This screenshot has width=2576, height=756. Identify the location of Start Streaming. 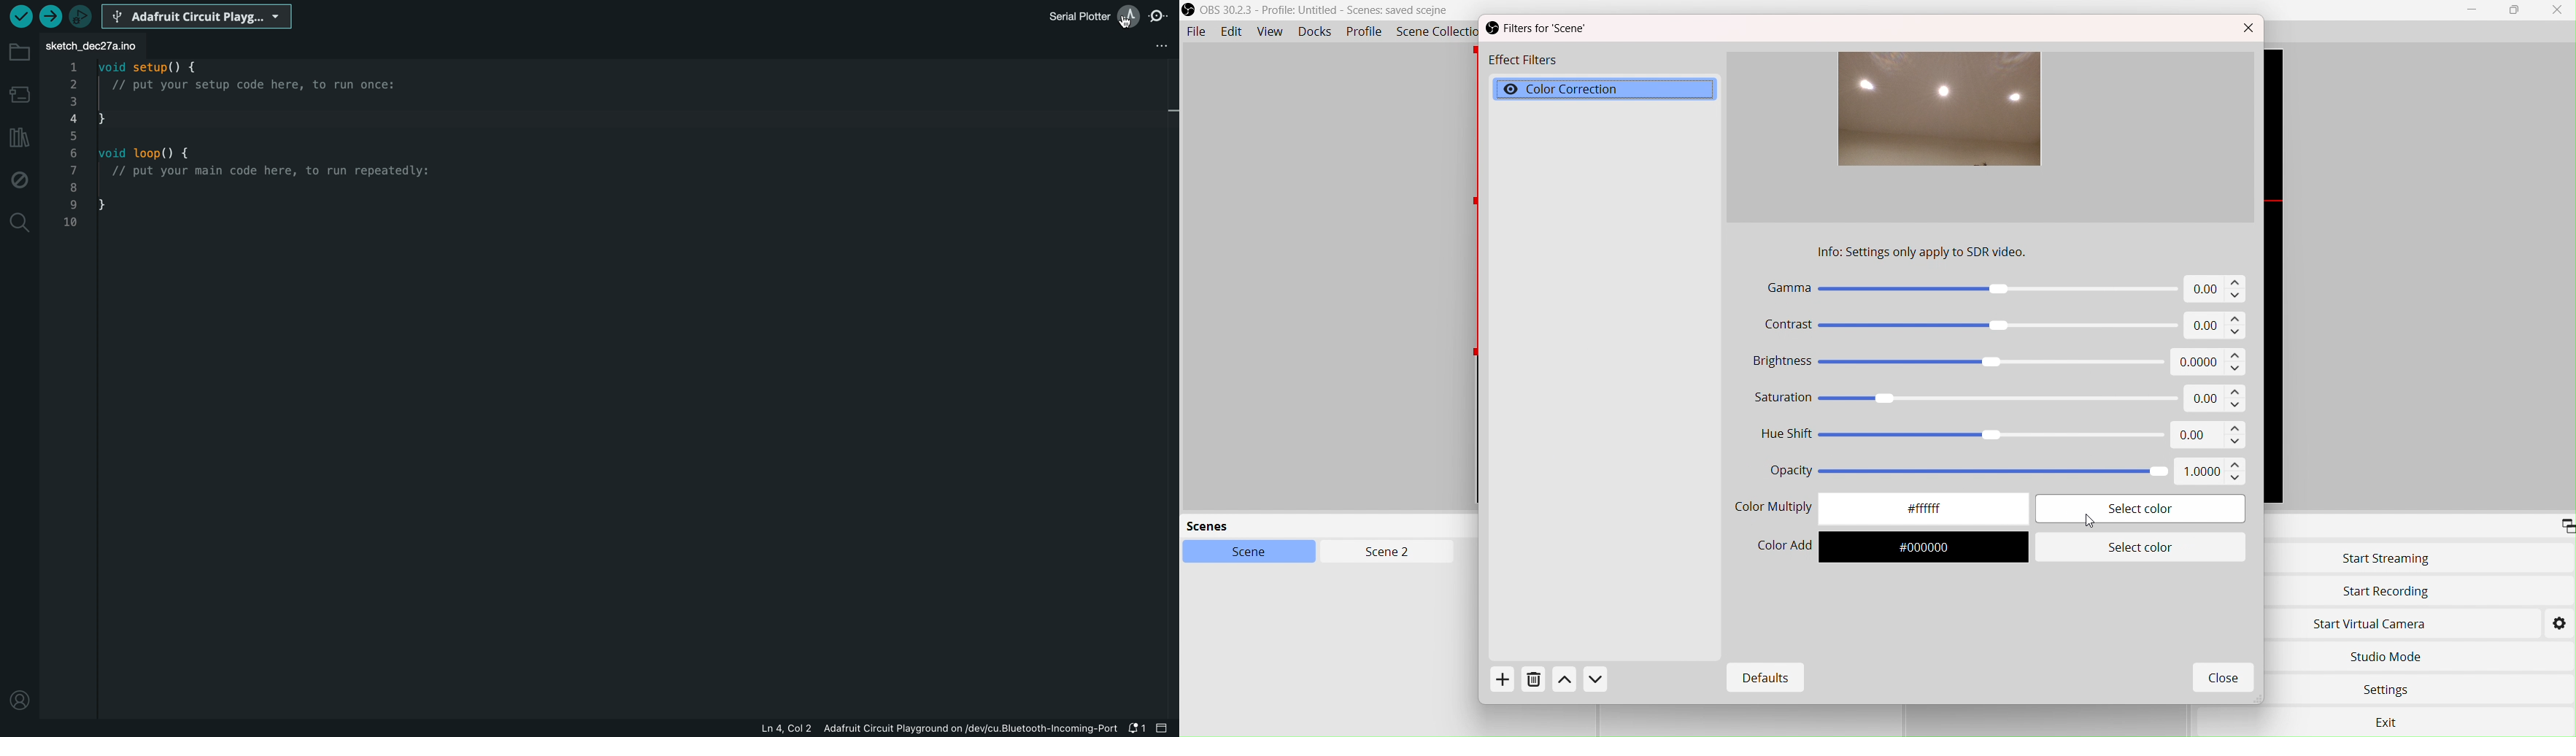
(2387, 558).